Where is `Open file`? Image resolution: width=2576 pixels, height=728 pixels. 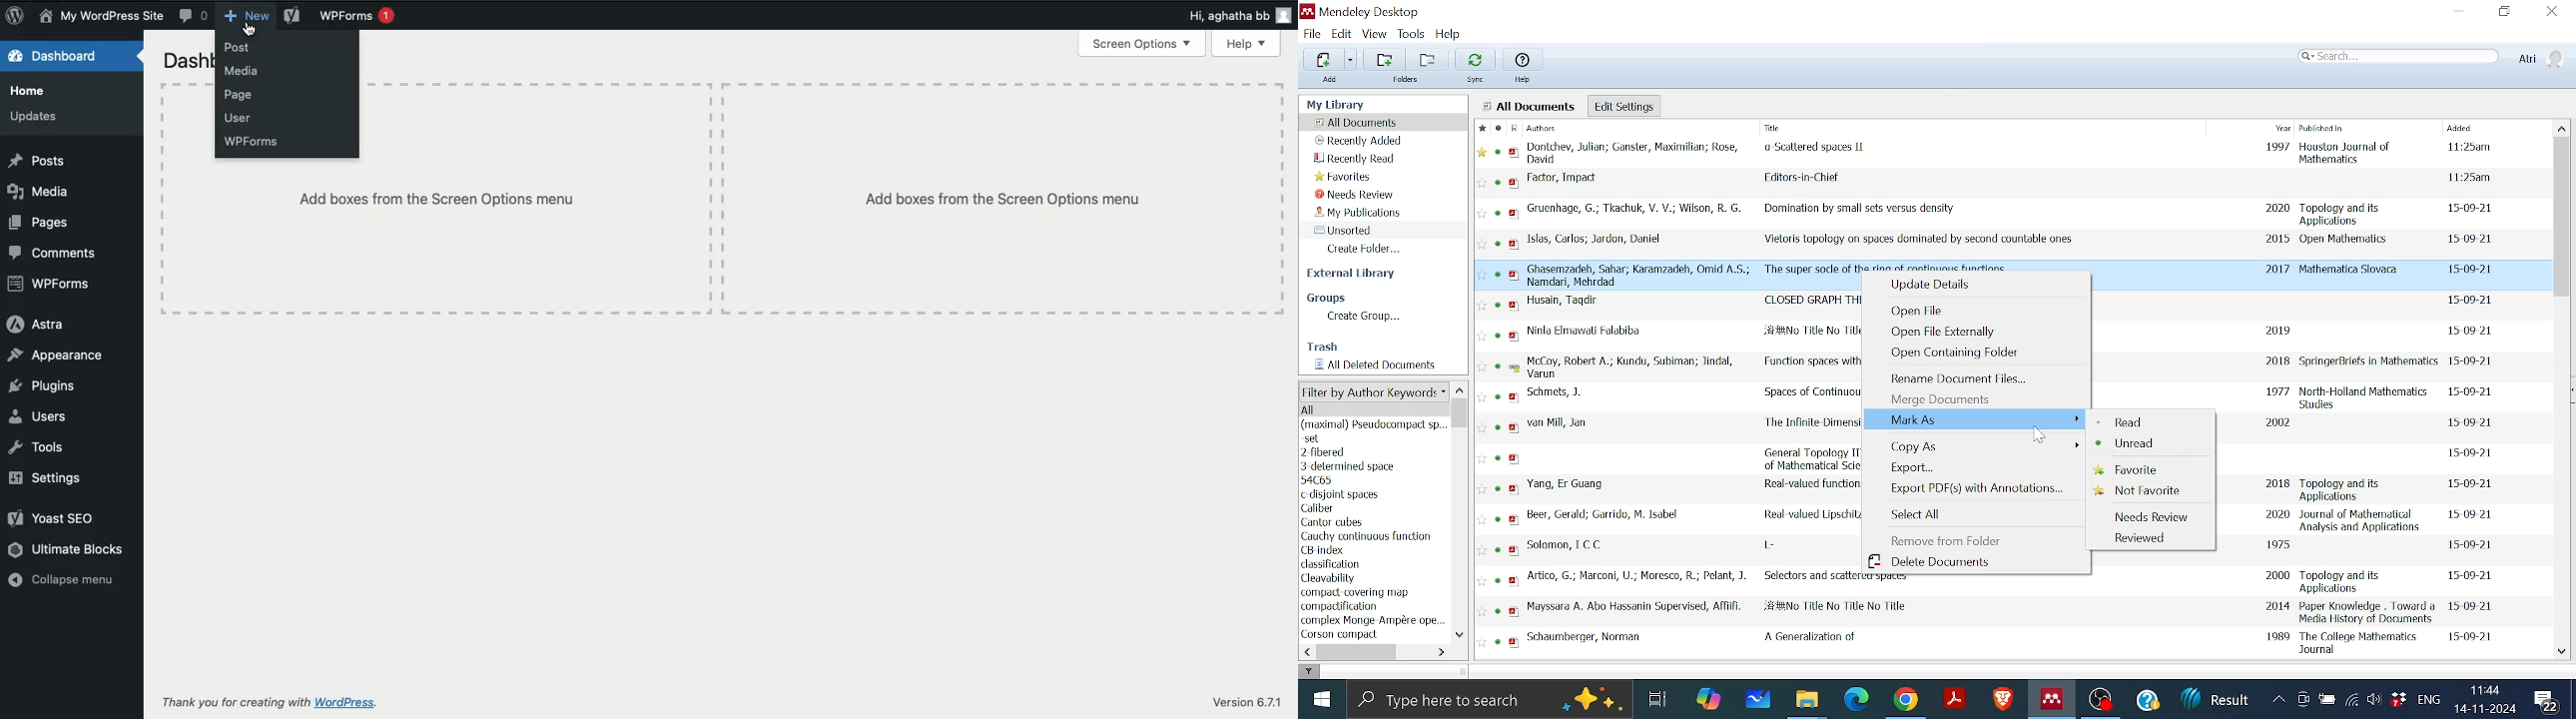
Open file is located at coordinates (1928, 312).